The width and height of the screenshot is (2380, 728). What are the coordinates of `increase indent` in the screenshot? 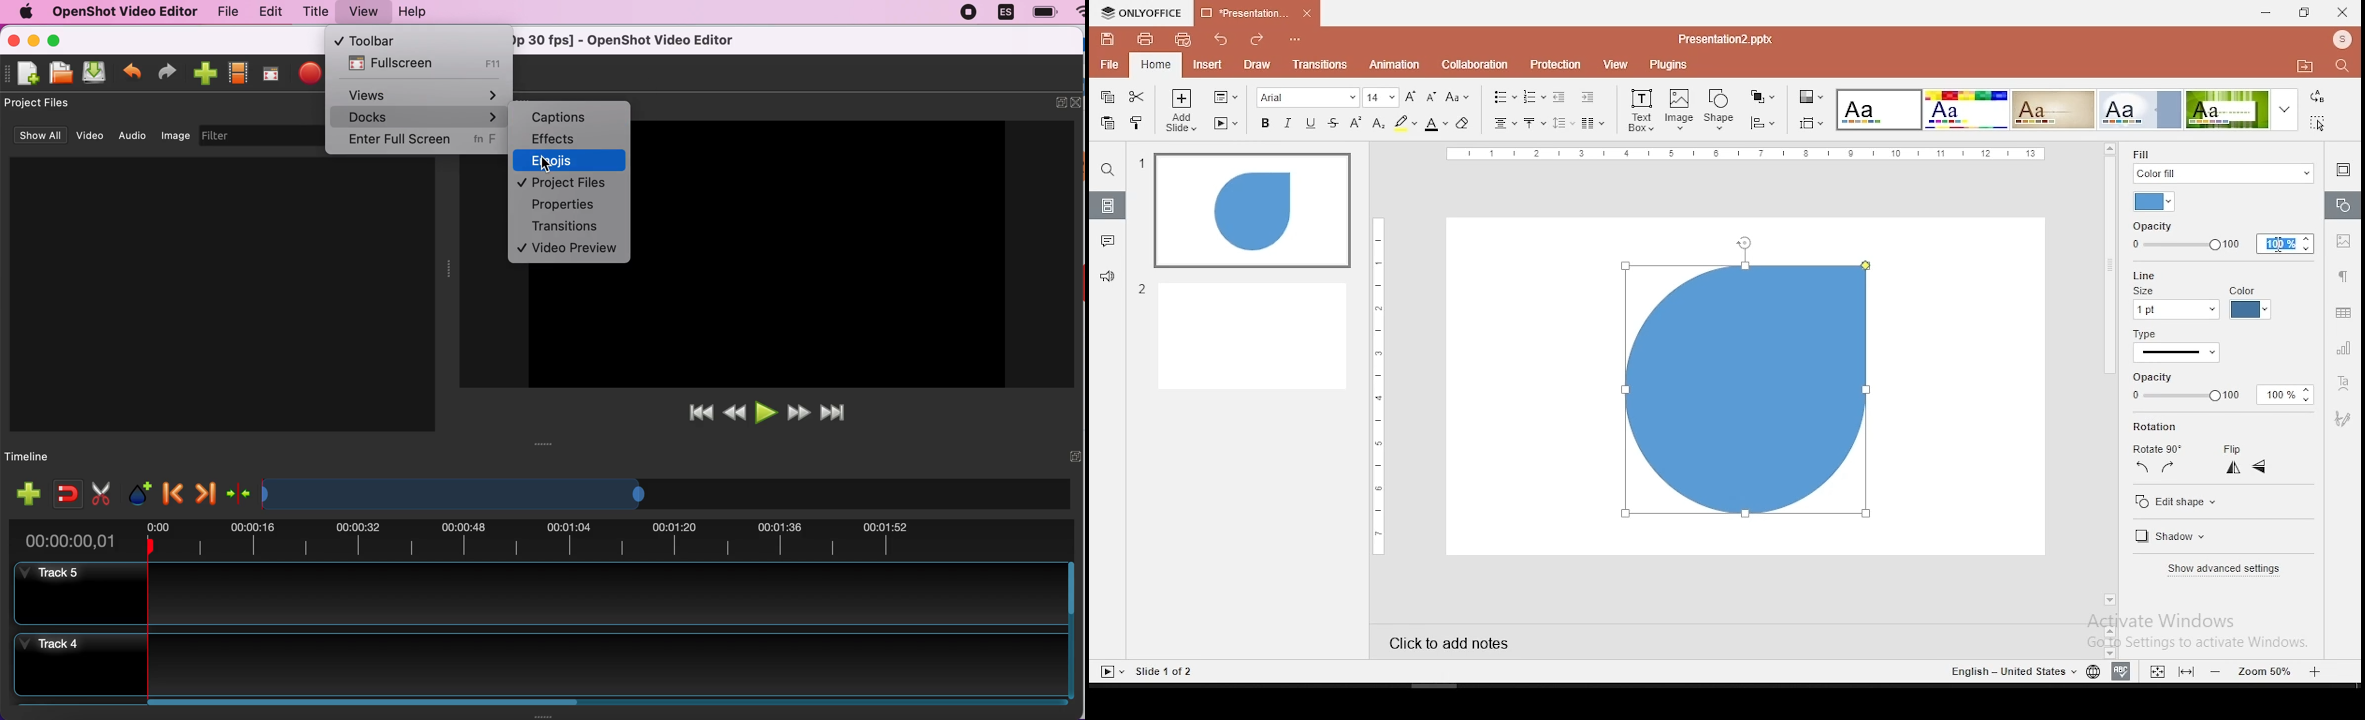 It's located at (1587, 97).